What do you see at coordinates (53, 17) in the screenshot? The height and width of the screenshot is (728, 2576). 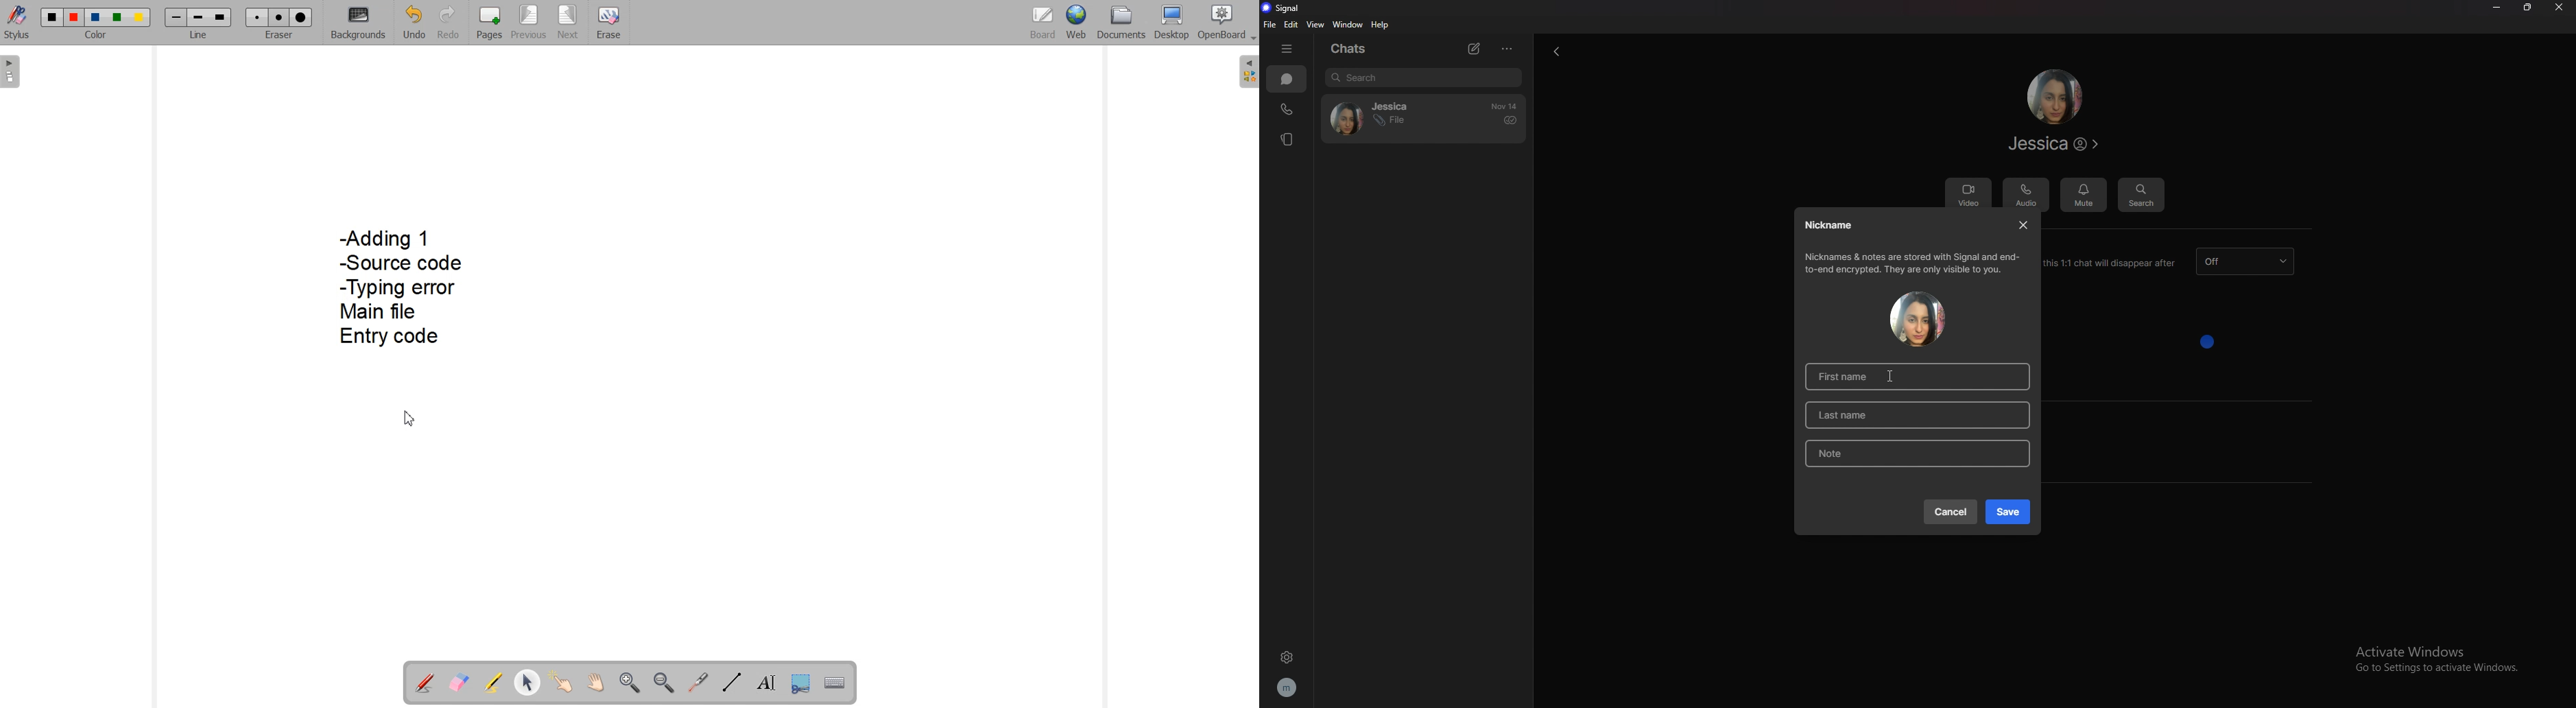 I see `Color 1` at bounding box center [53, 17].